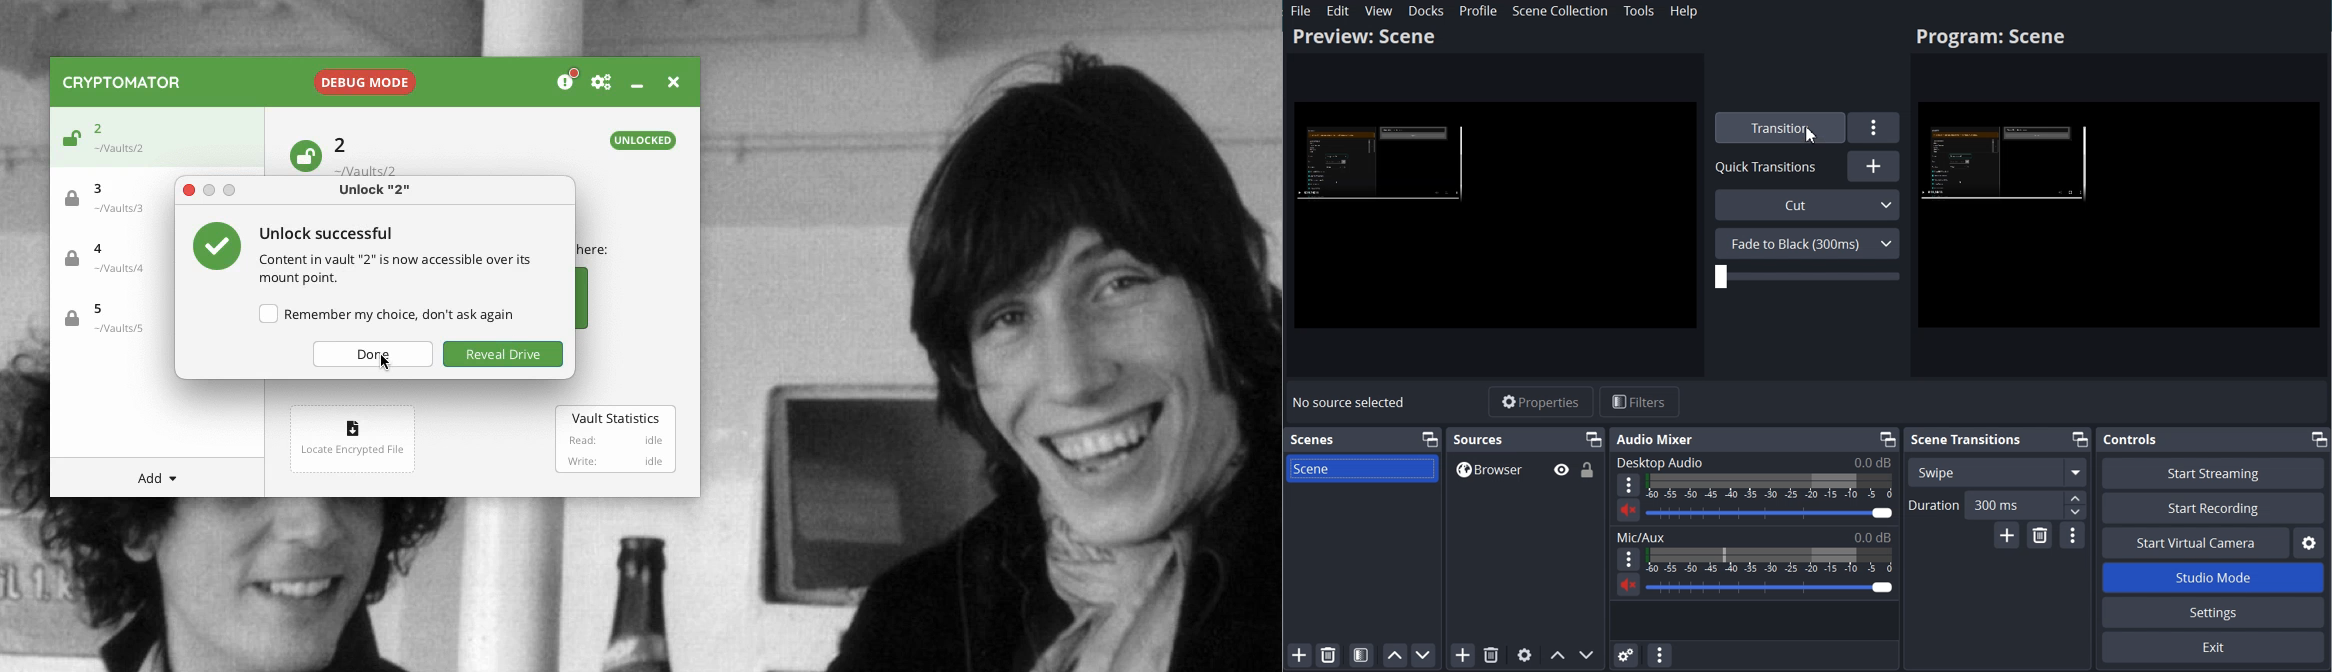 This screenshot has width=2352, height=672. Describe the element at coordinates (2214, 612) in the screenshot. I see `Settings` at that location.